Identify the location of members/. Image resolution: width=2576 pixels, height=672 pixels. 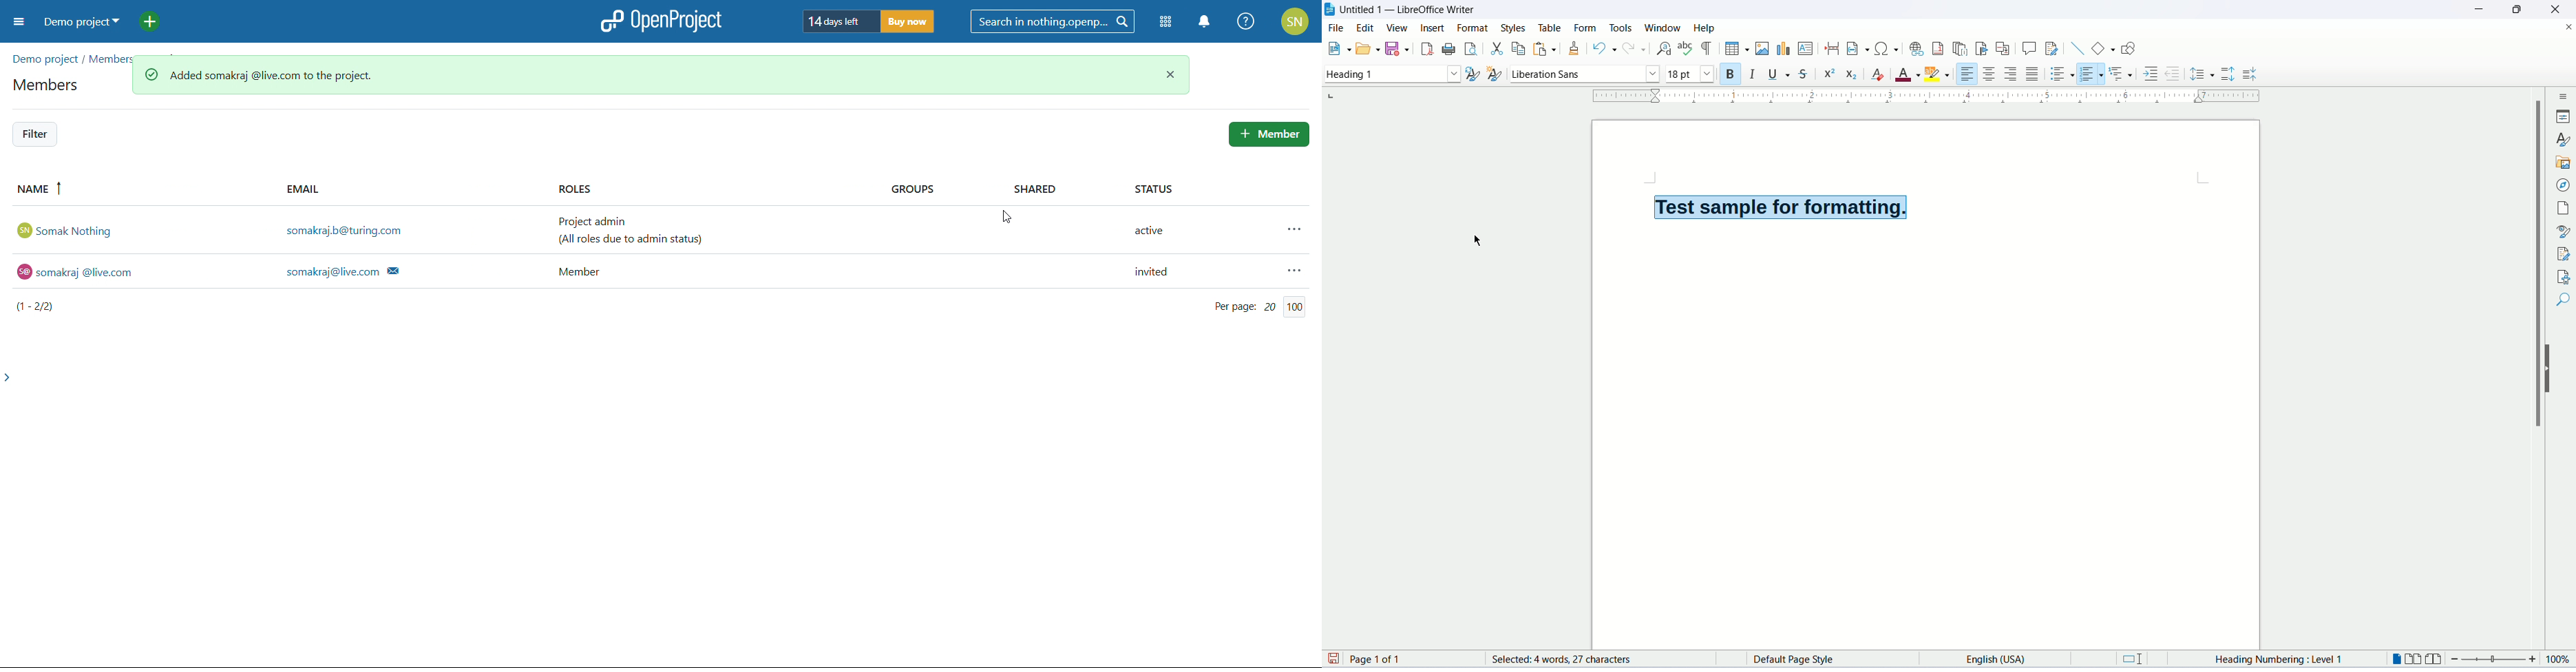
(110, 56).